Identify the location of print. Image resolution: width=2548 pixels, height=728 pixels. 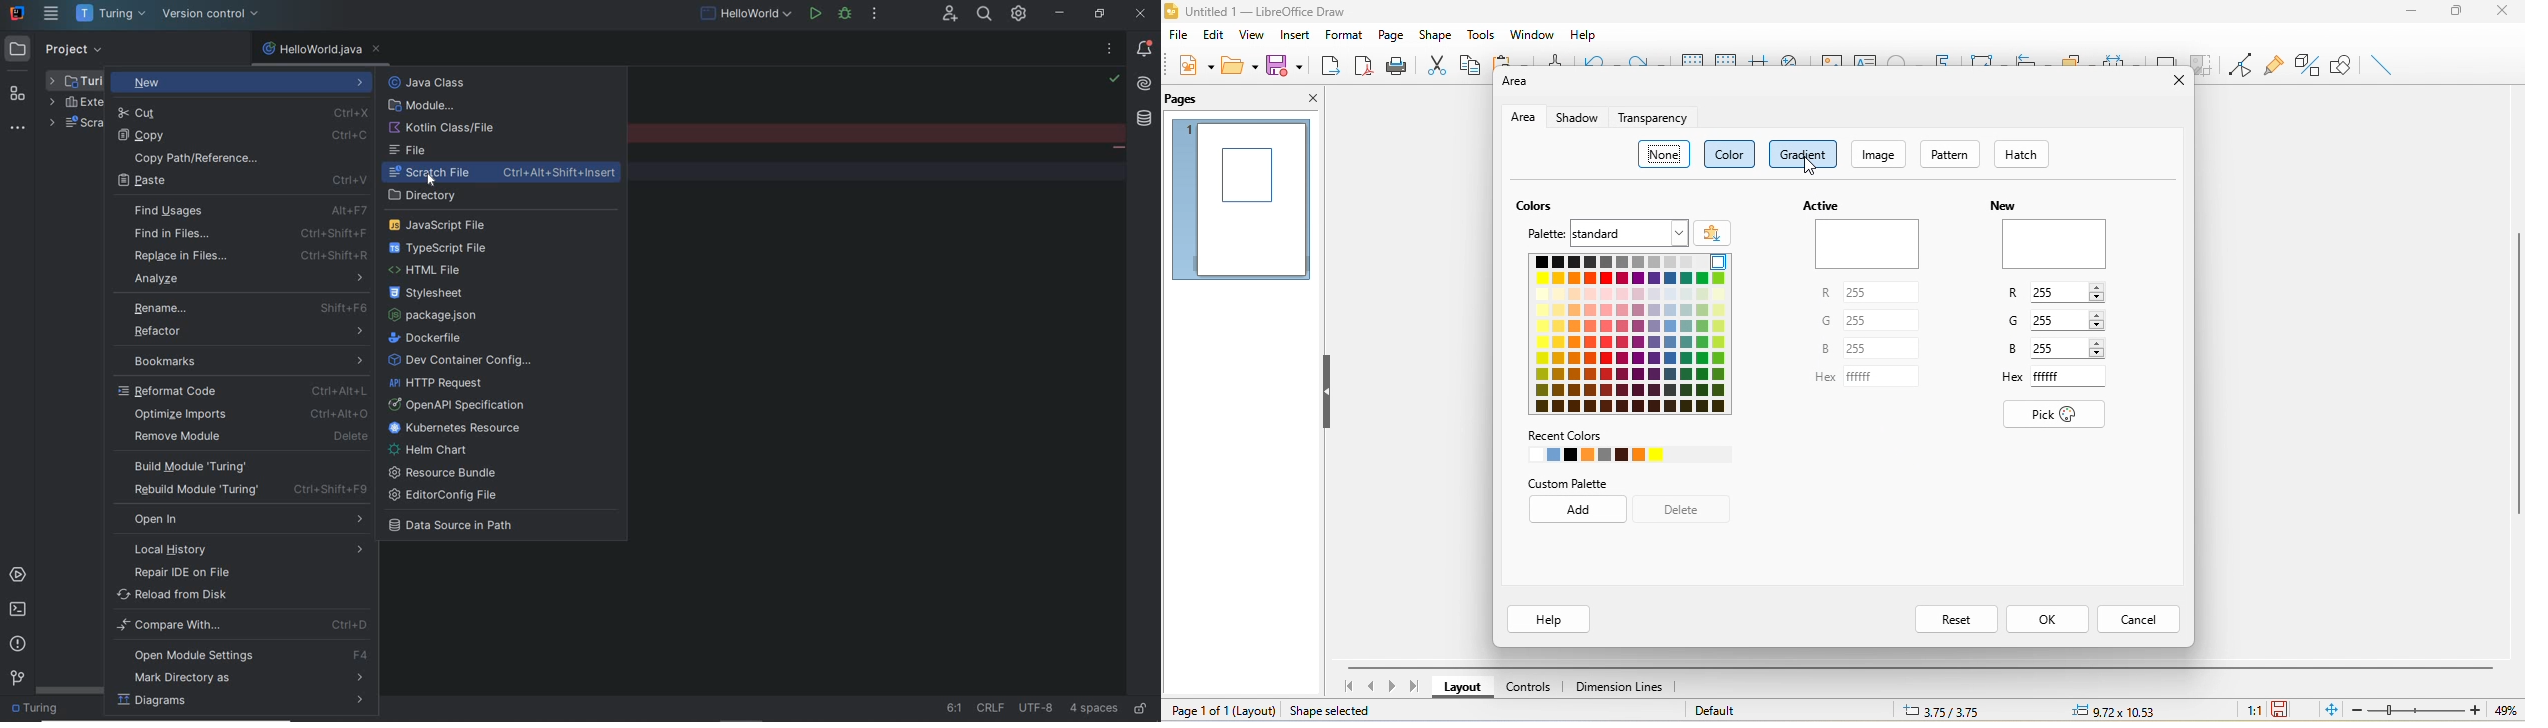
(1397, 68).